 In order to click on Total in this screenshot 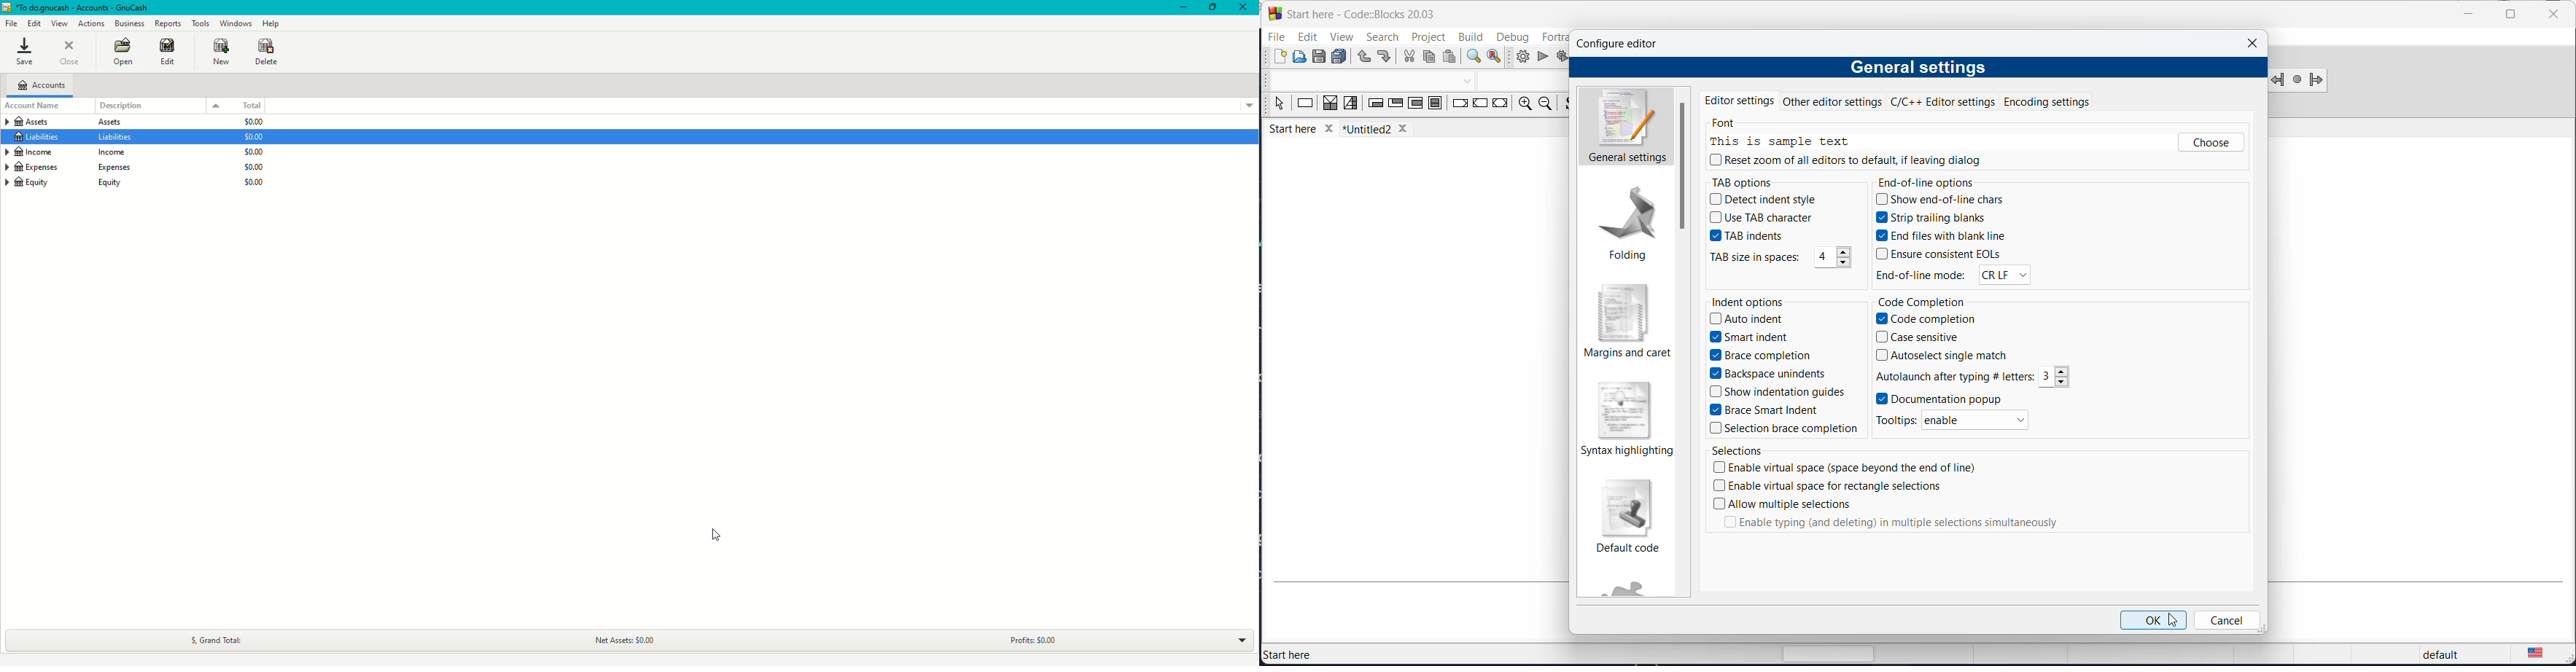, I will do `click(257, 106)`.